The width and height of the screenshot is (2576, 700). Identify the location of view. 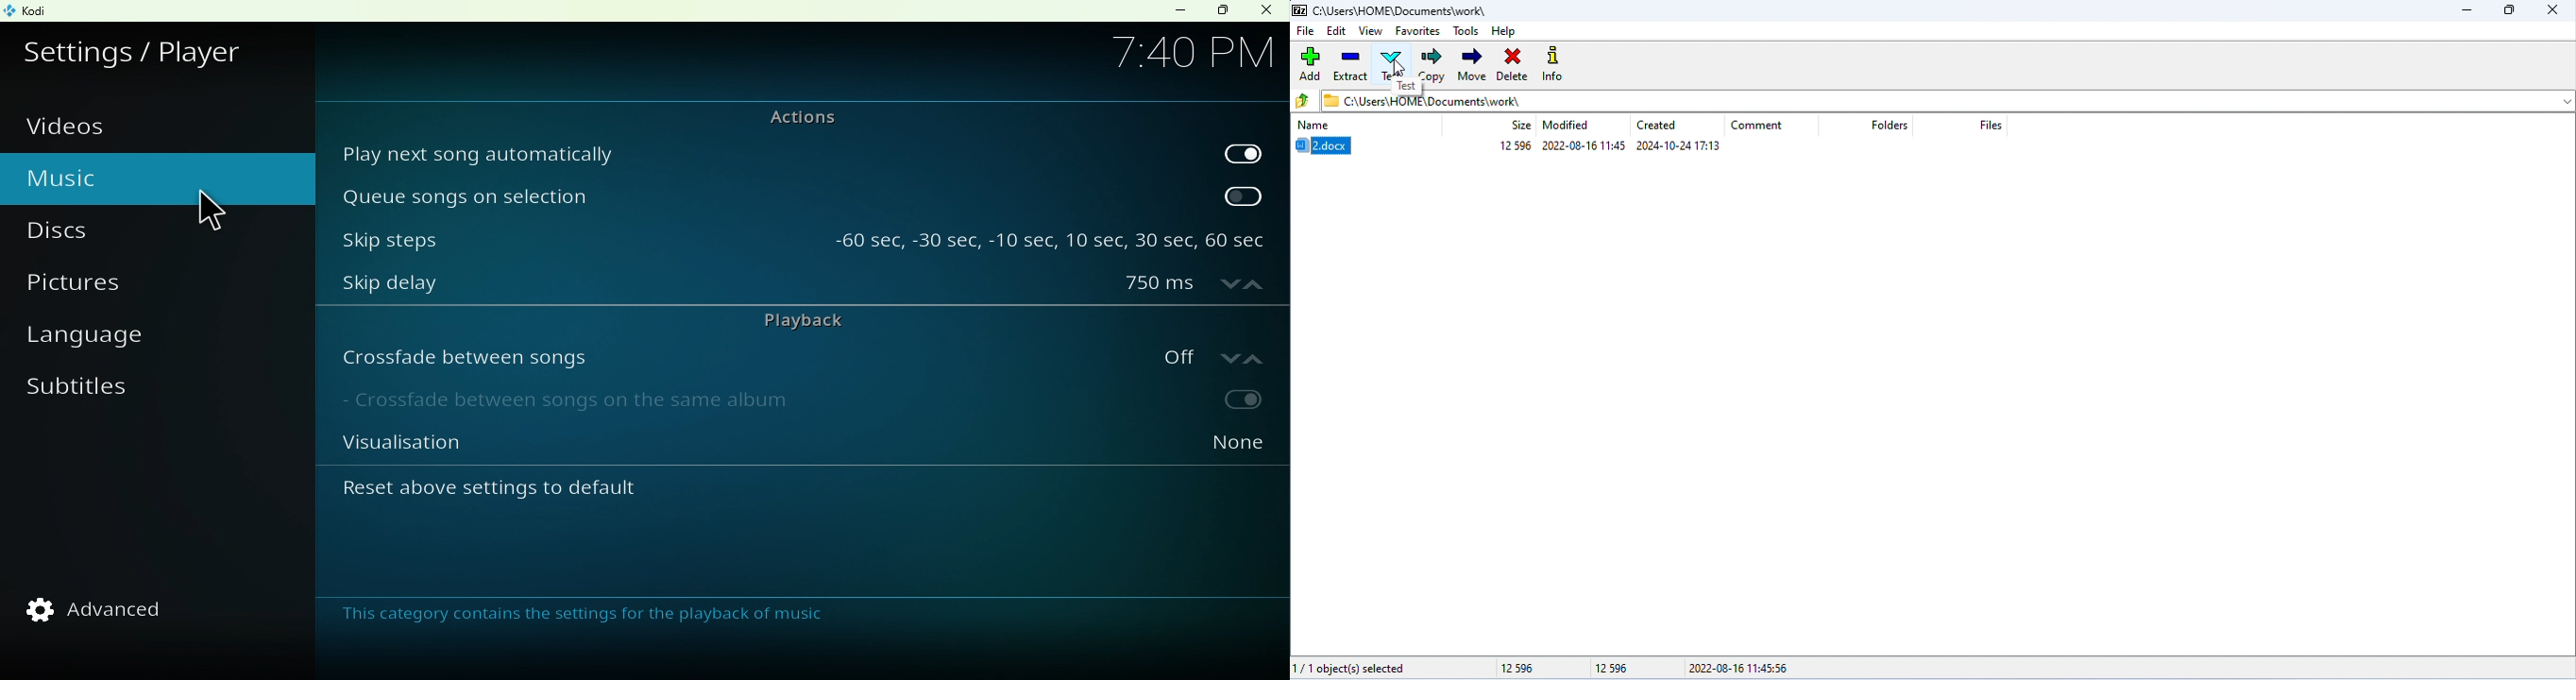
(1369, 30).